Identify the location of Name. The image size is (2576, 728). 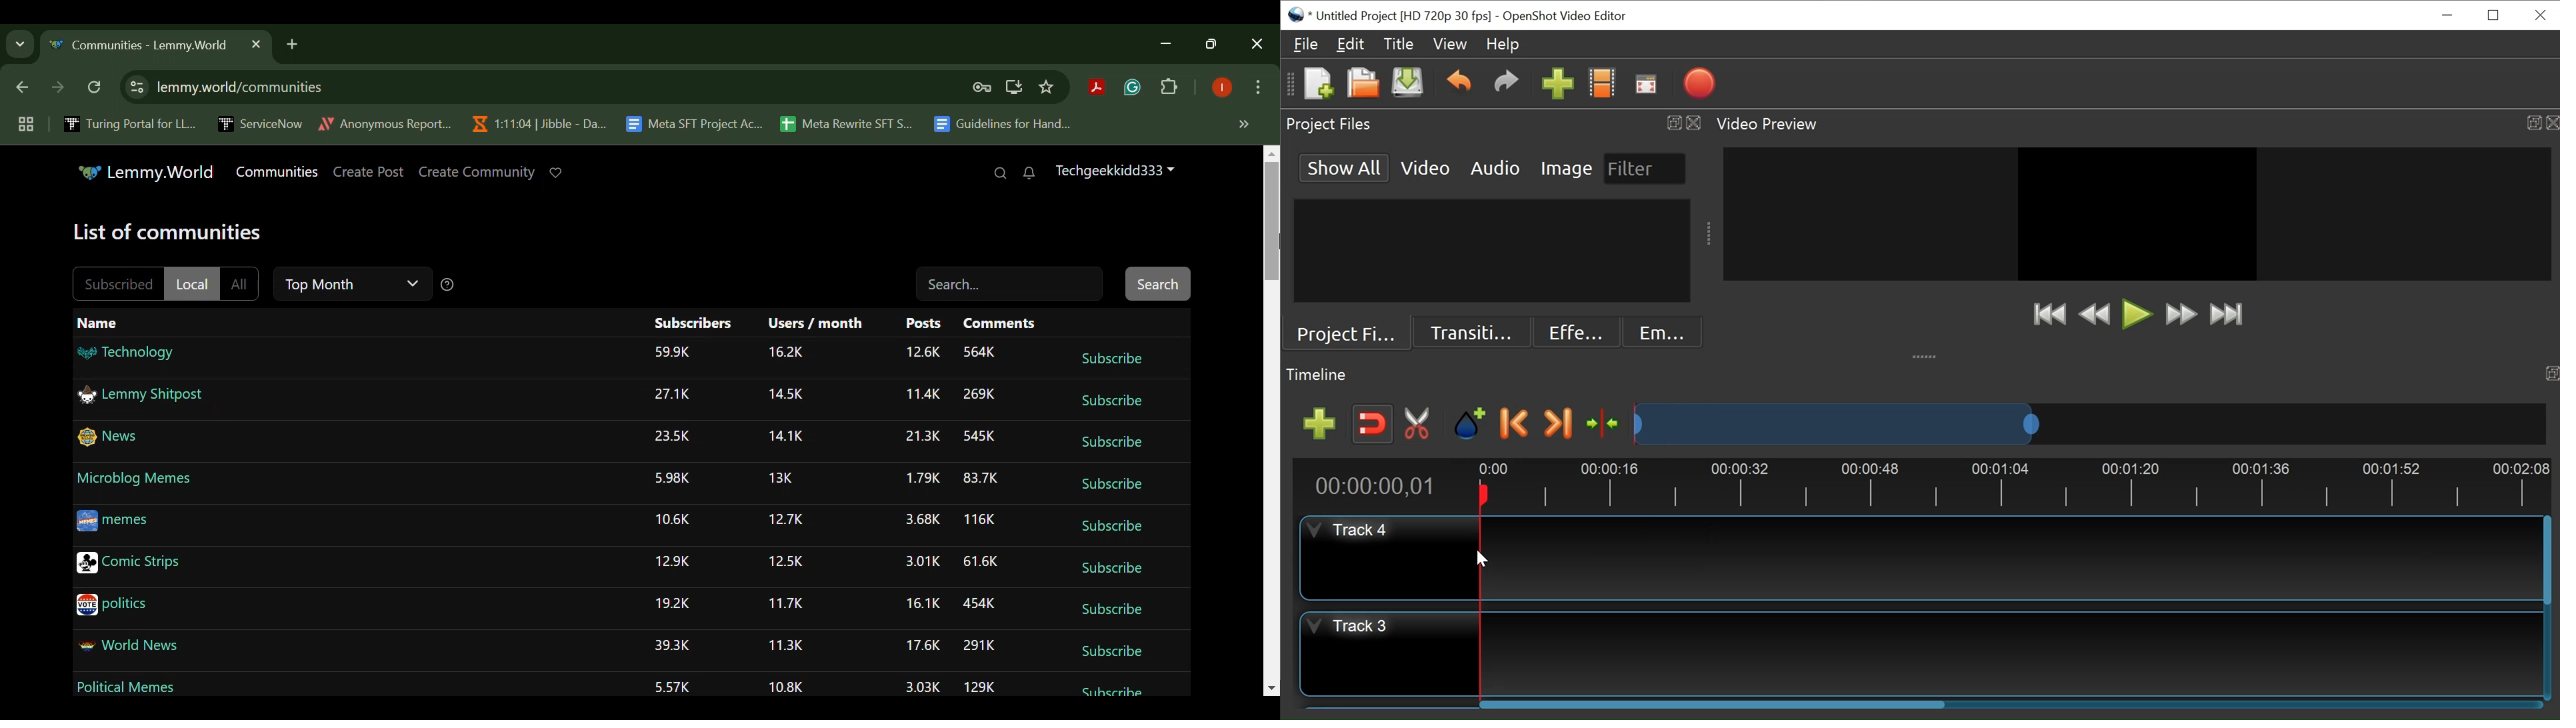
(98, 324).